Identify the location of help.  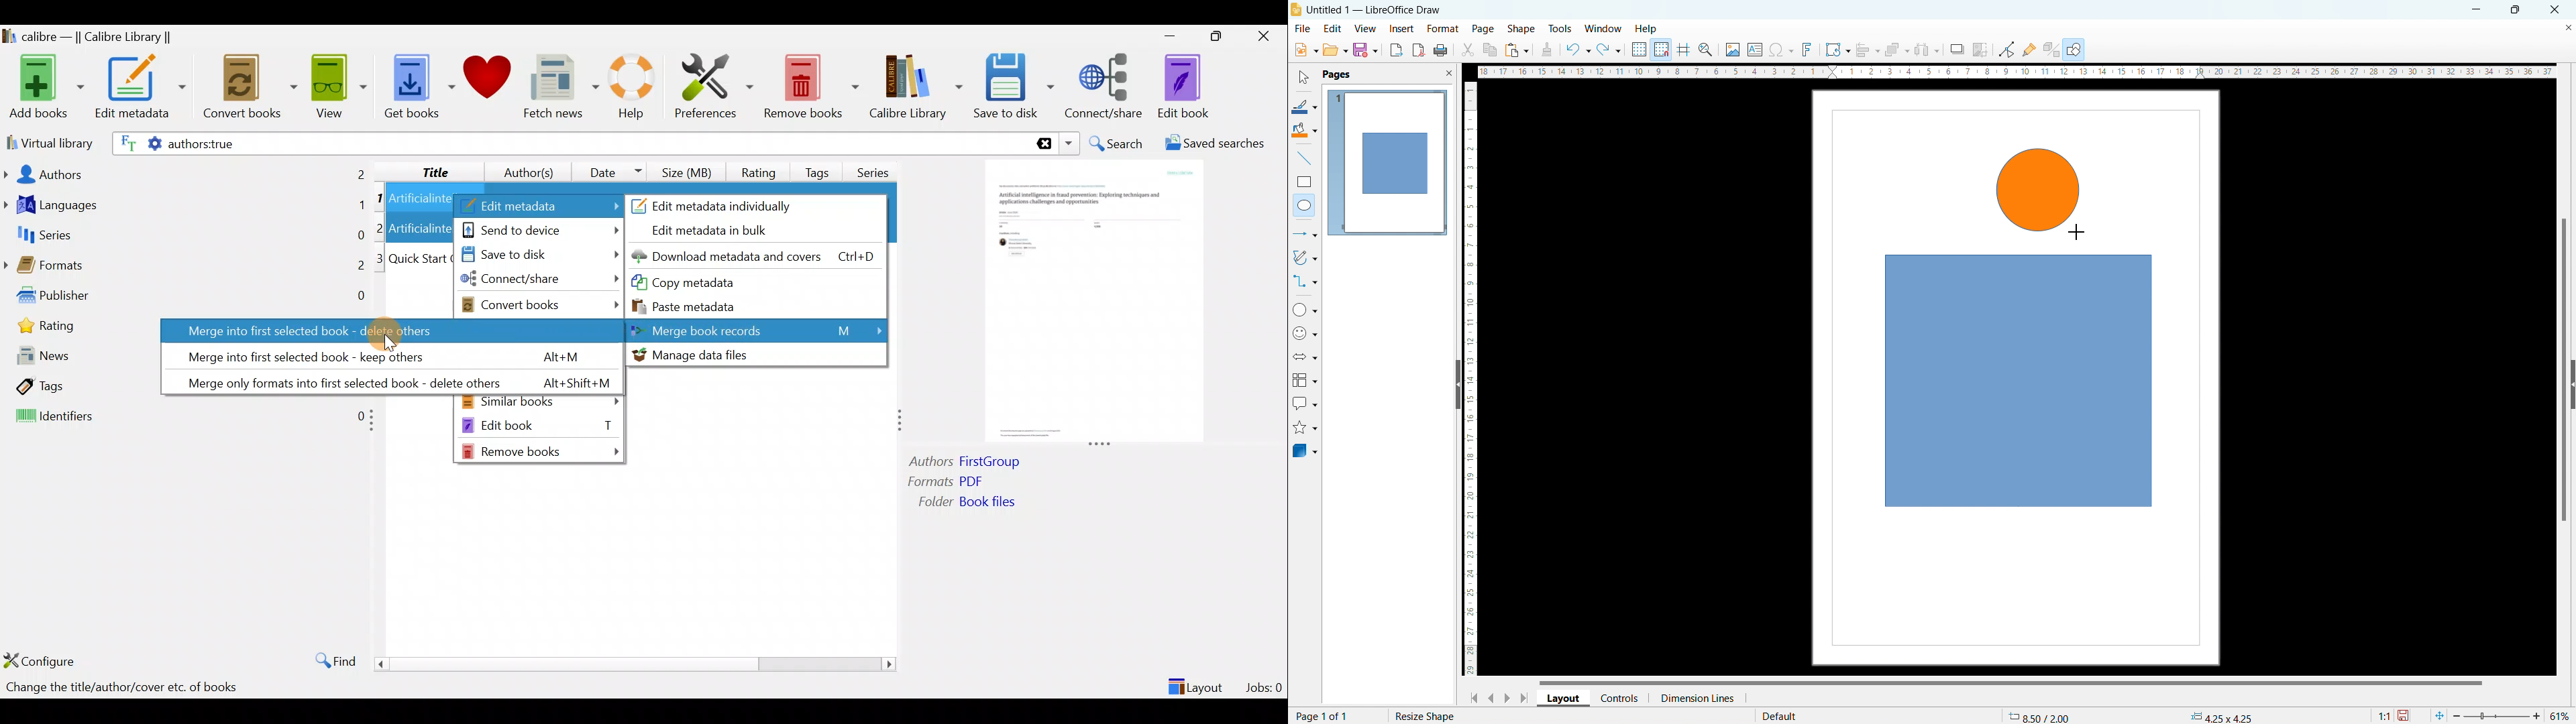
(1647, 29).